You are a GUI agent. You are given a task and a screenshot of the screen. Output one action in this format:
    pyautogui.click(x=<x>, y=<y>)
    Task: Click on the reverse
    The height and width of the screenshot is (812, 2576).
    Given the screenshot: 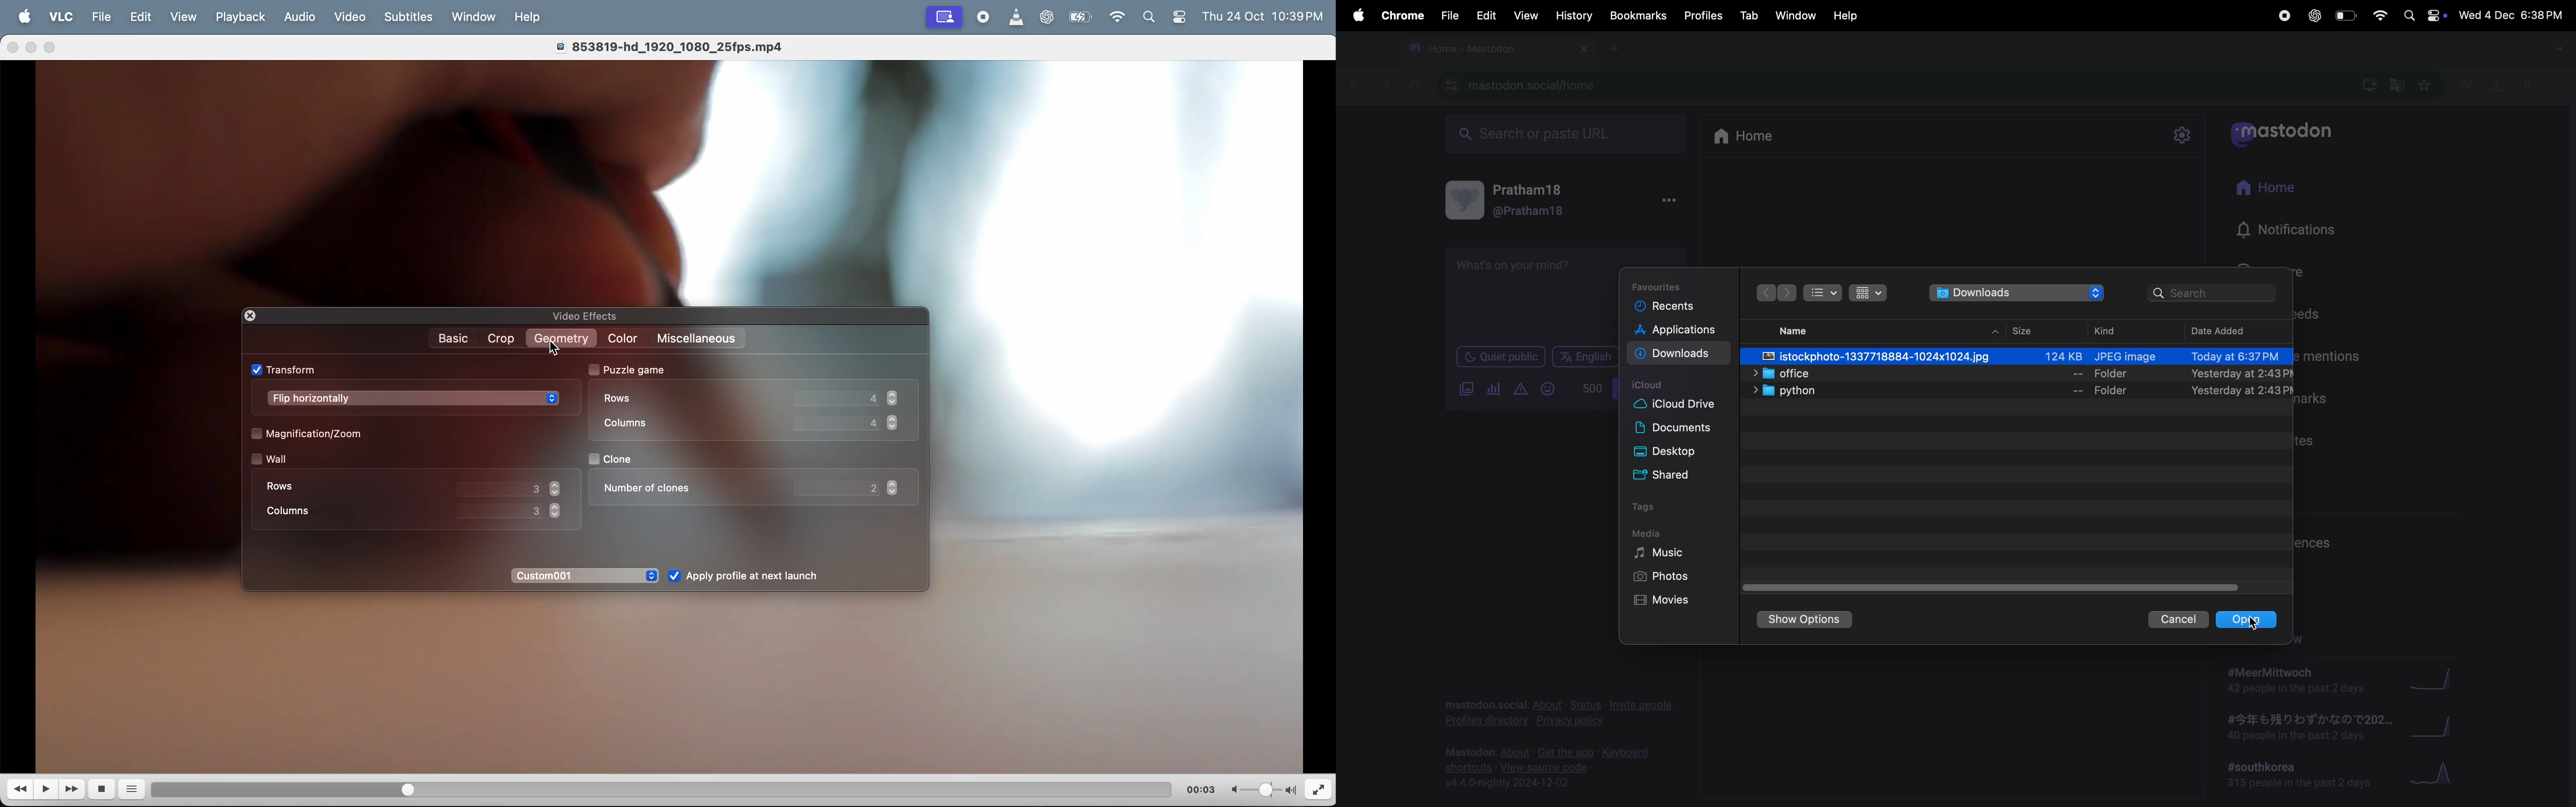 What is the action you would take?
    pyautogui.click(x=21, y=791)
    